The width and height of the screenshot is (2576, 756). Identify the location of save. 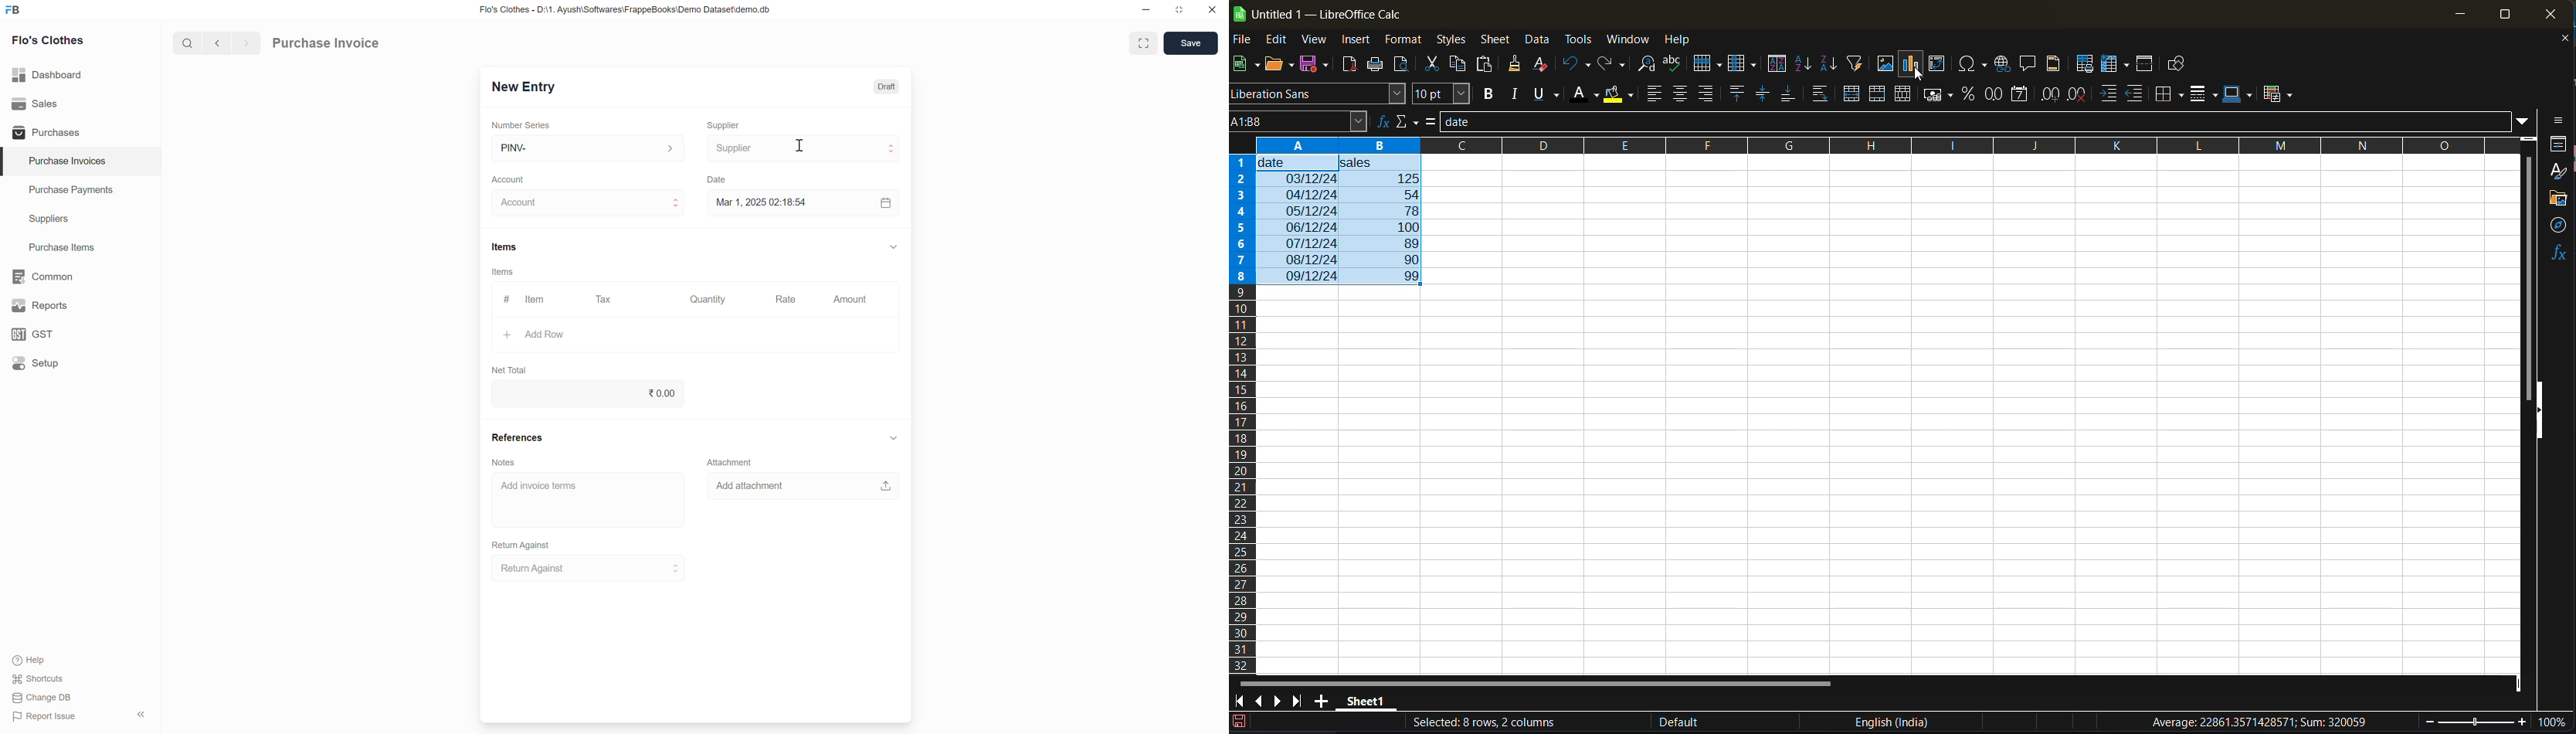
(1319, 63).